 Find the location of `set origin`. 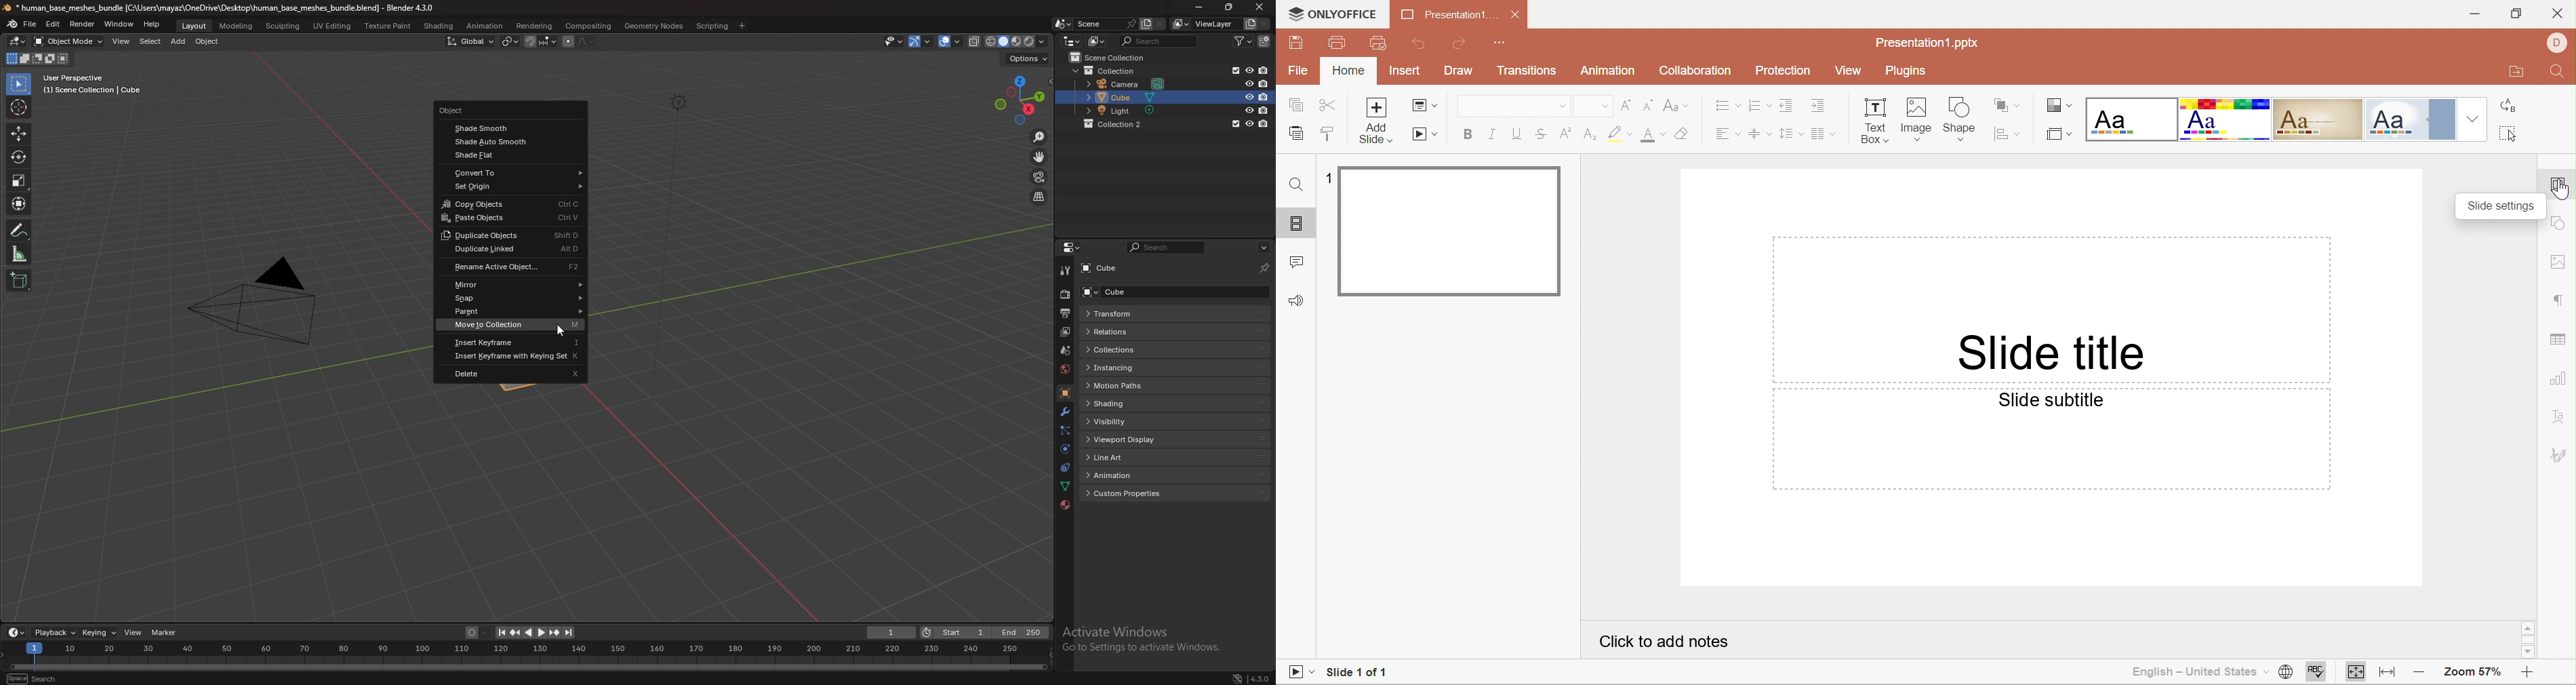

set origin is located at coordinates (513, 186).